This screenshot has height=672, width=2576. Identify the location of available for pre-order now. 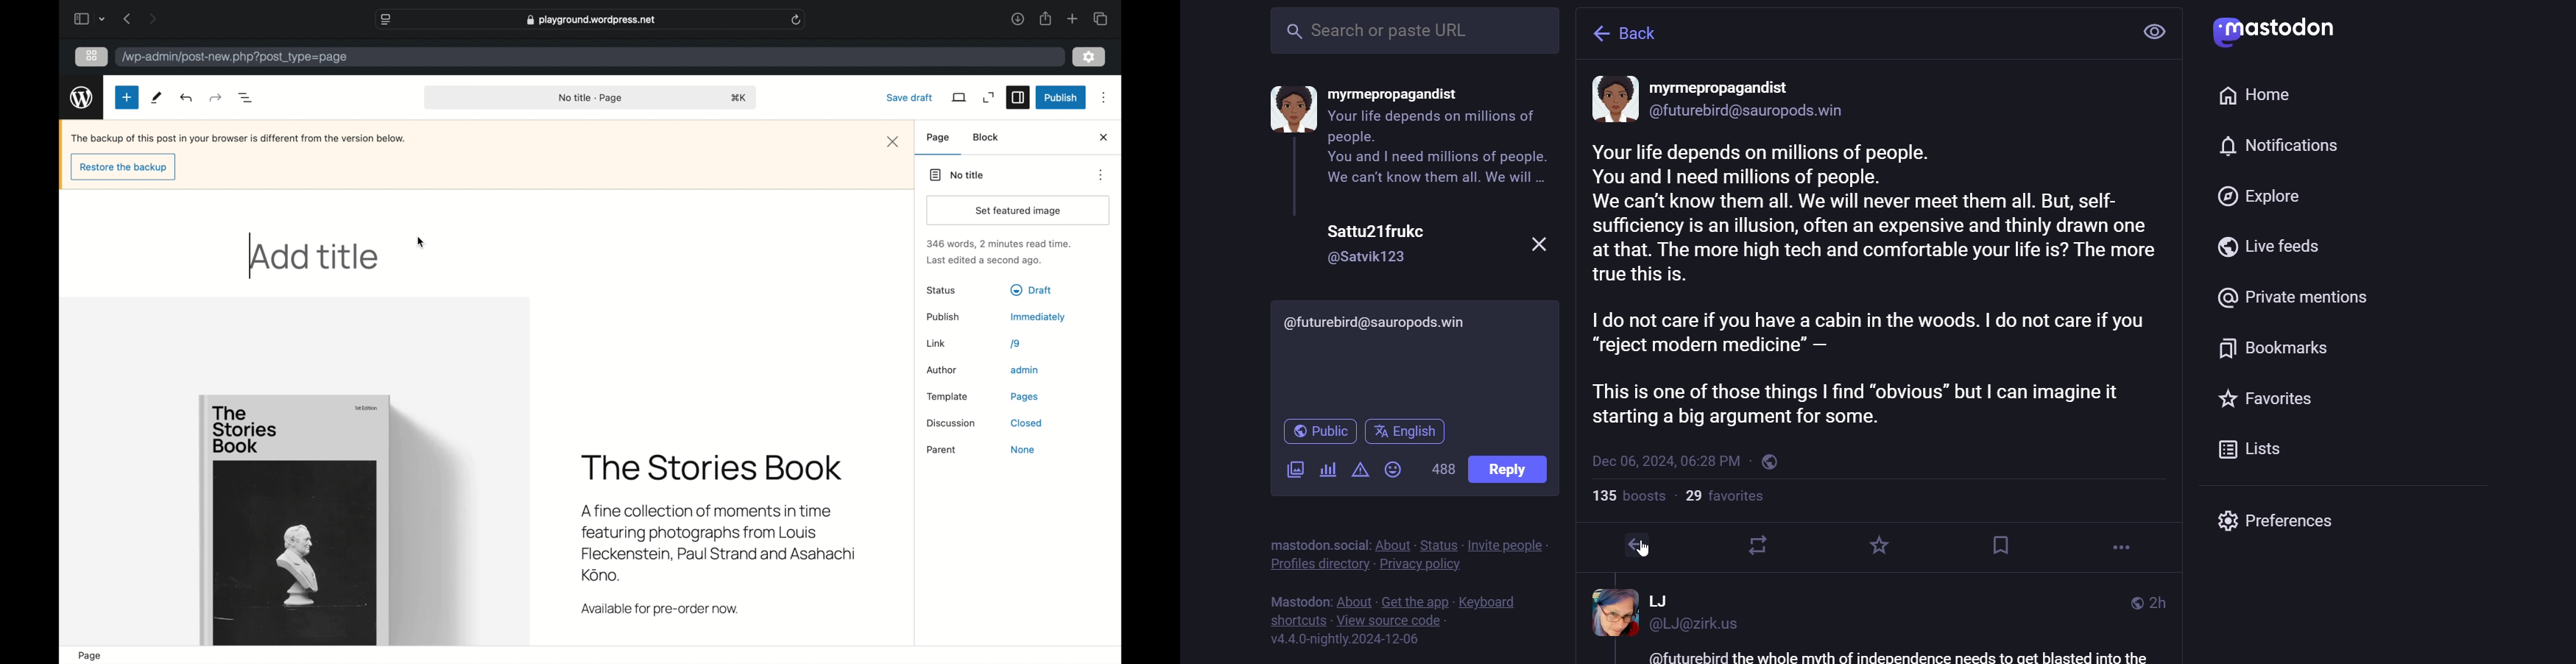
(662, 610).